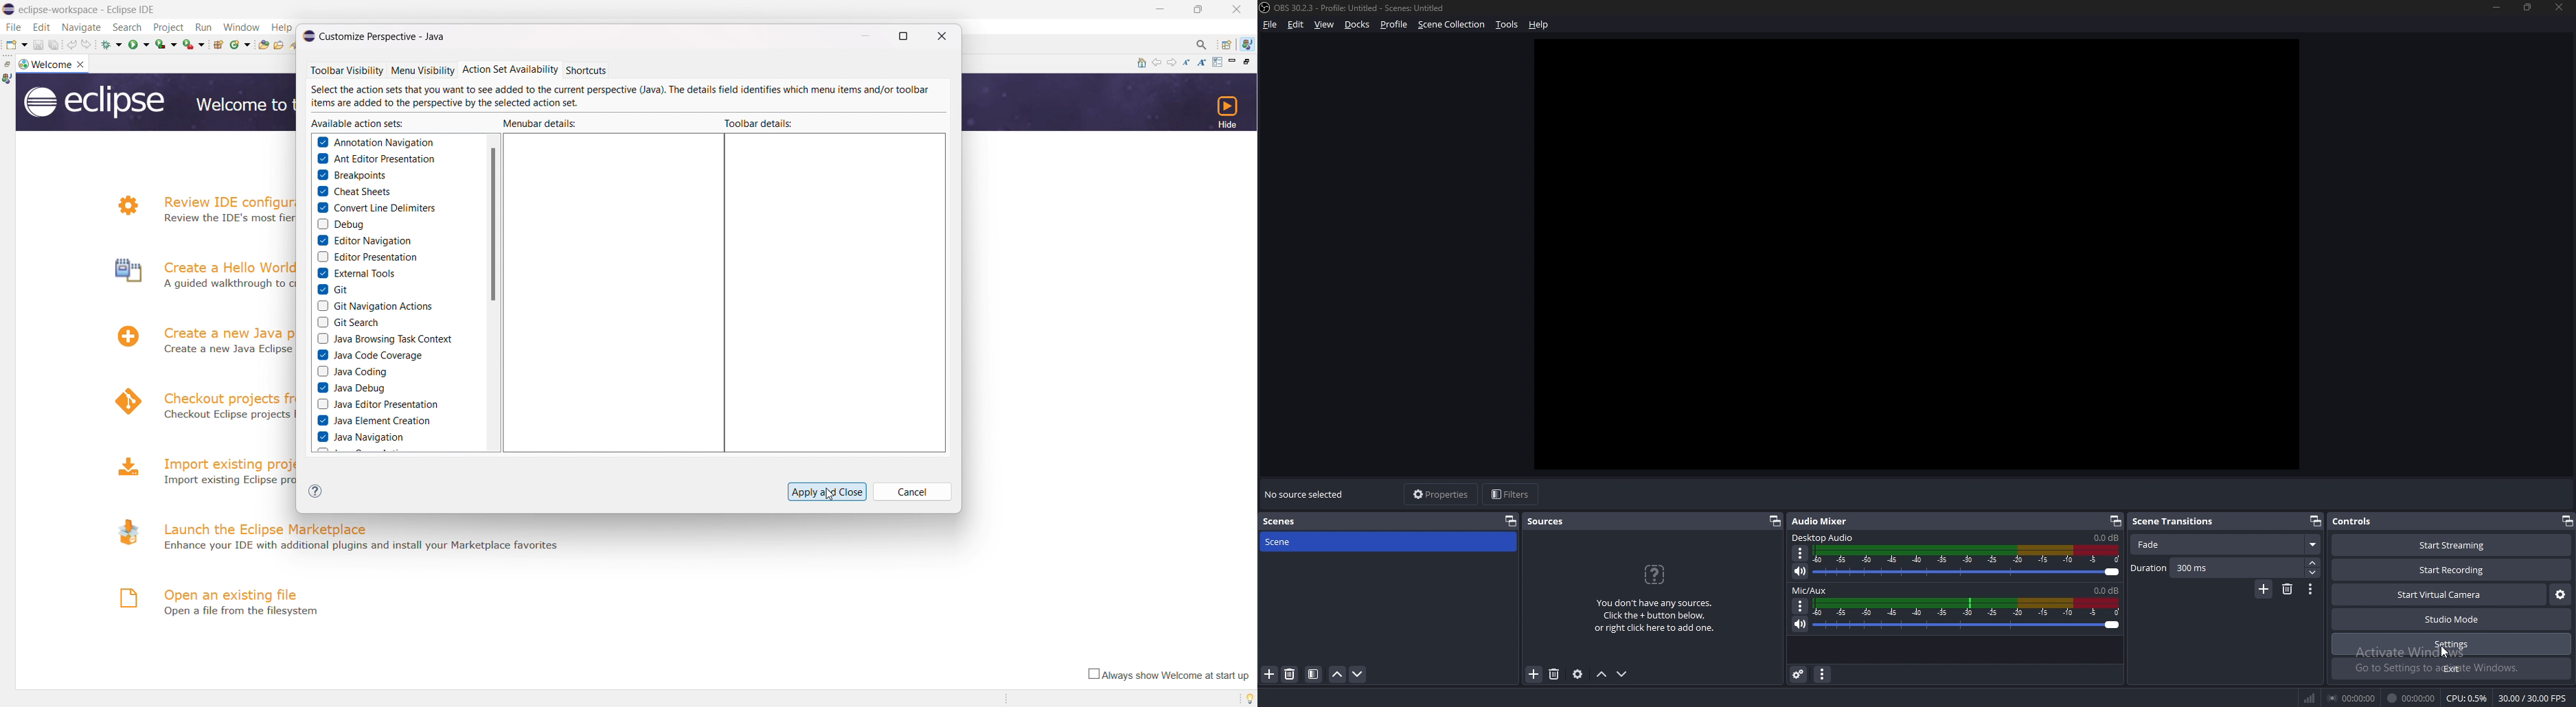  I want to click on 30.00/30.00 FPS, so click(2532, 699).